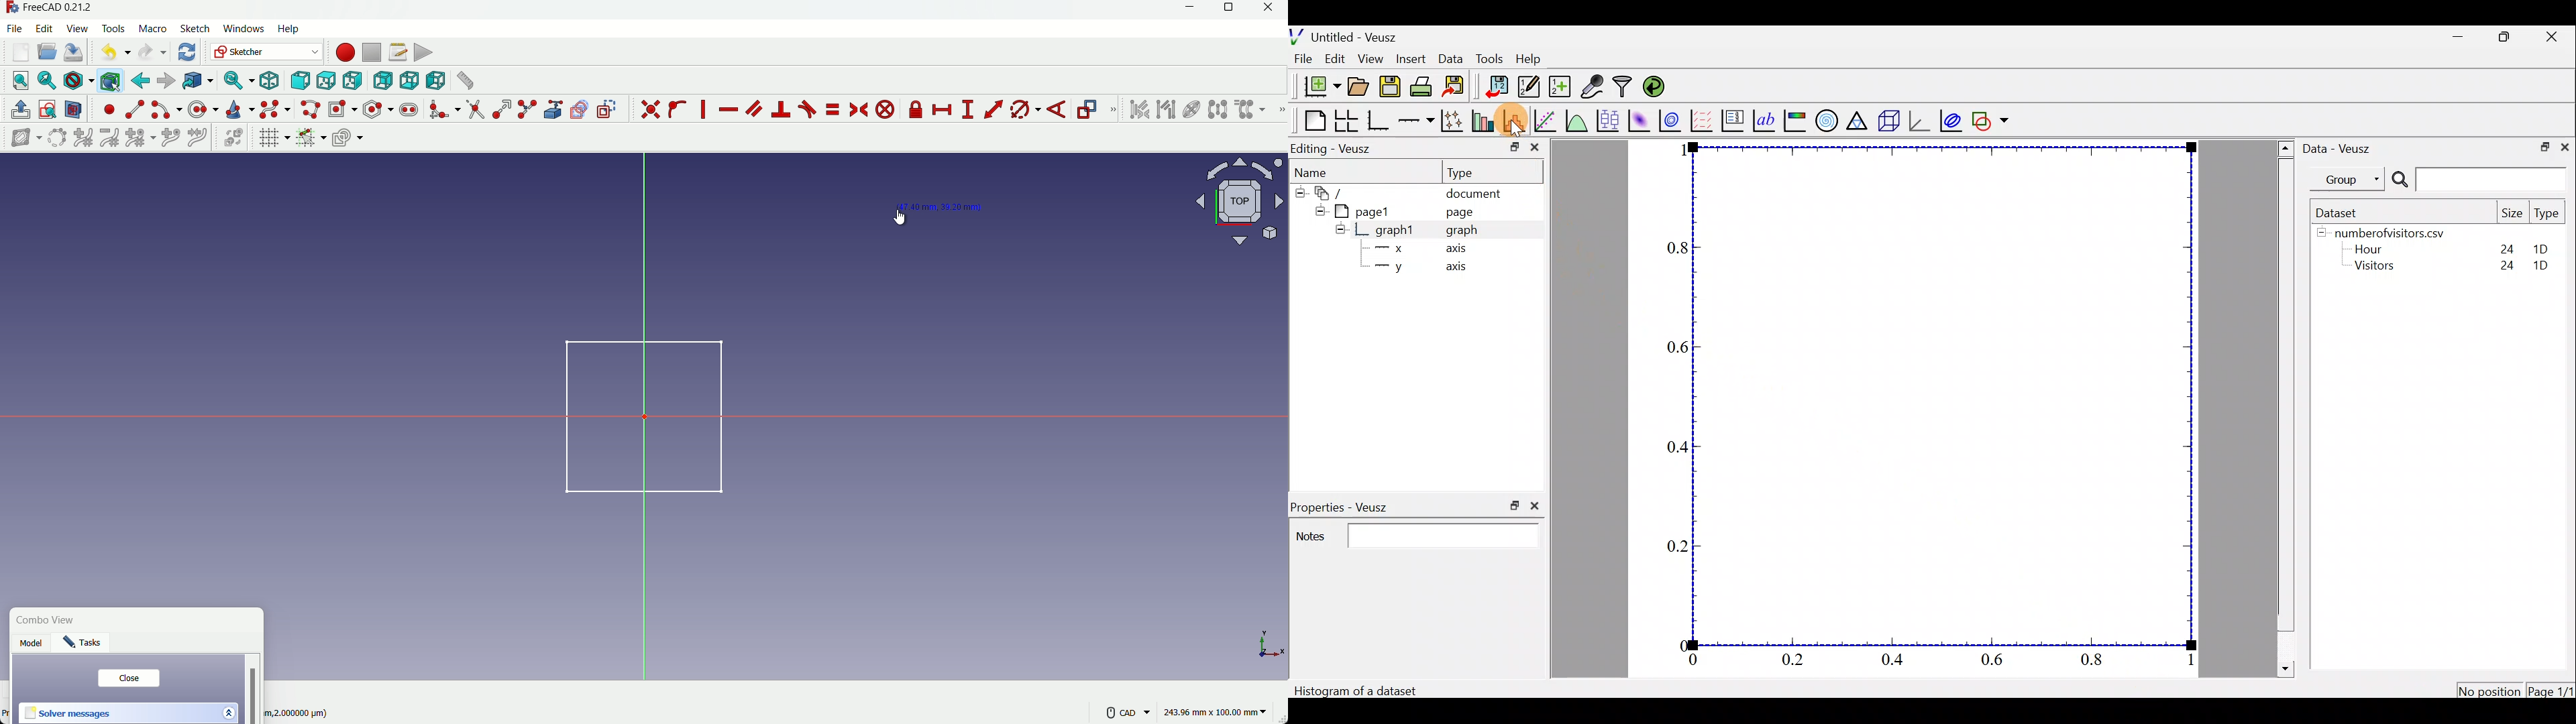 This screenshot has height=728, width=2576. Describe the element at coordinates (2345, 212) in the screenshot. I see `Dataset` at that location.